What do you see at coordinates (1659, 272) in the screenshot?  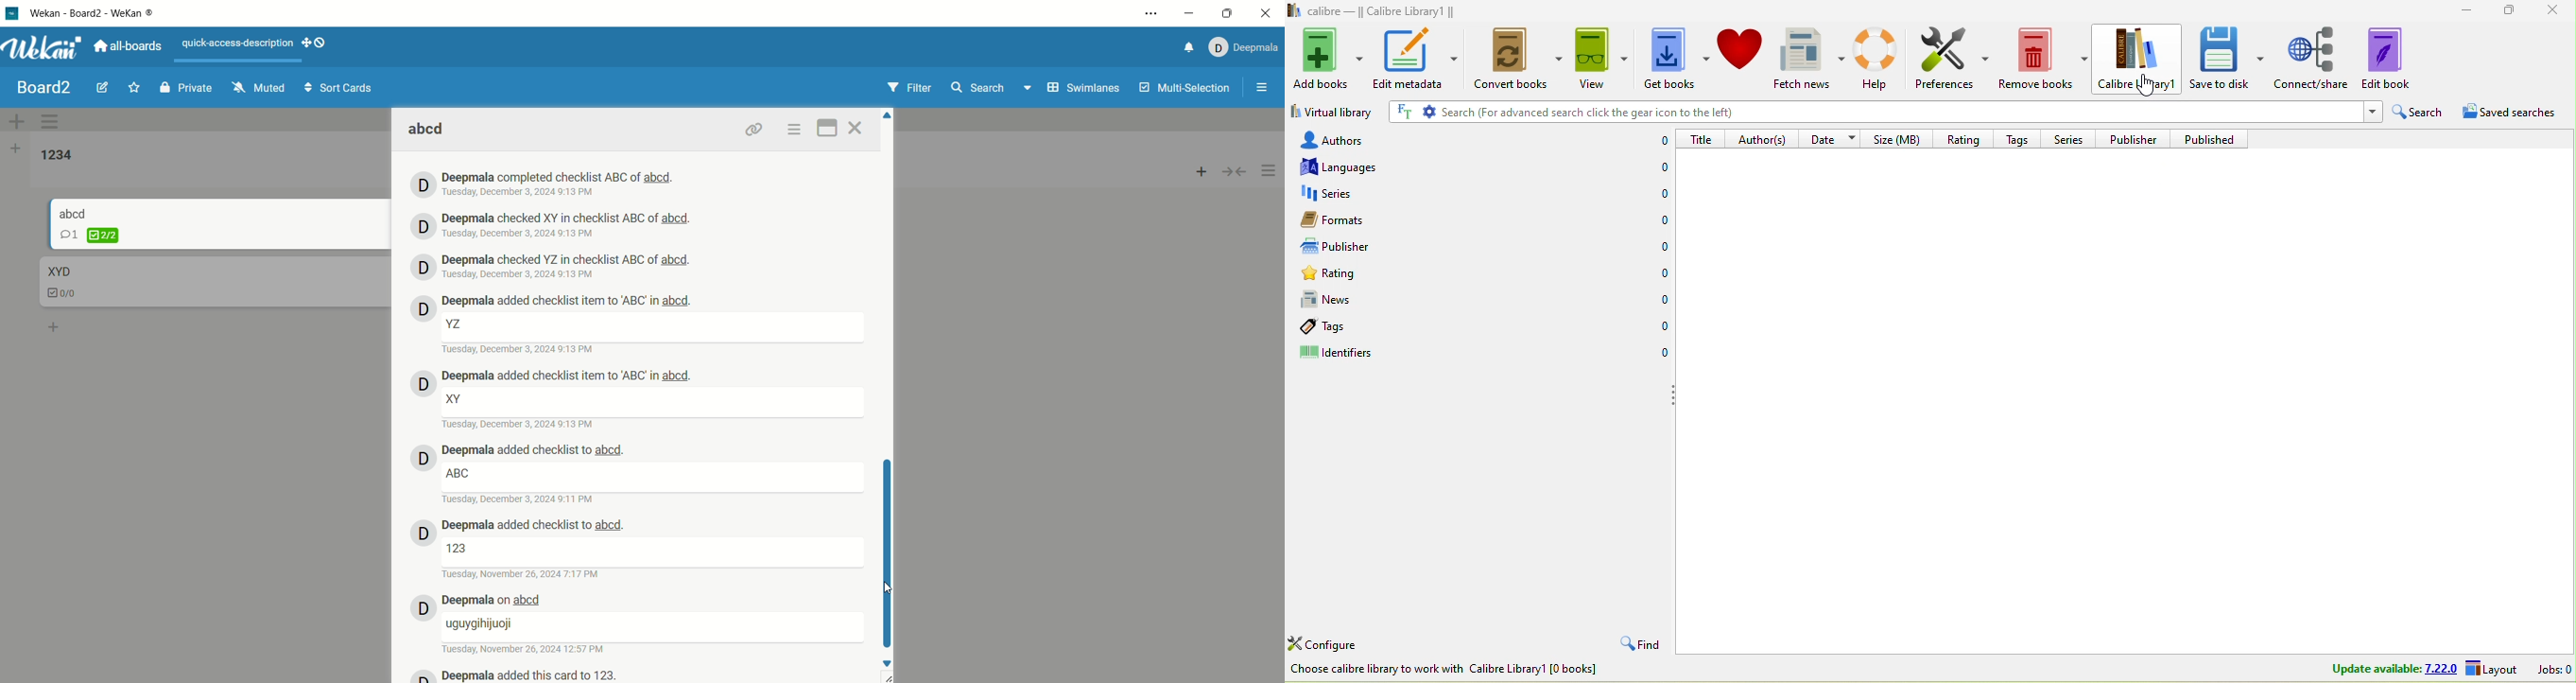 I see `0` at bounding box center [1659, 272].